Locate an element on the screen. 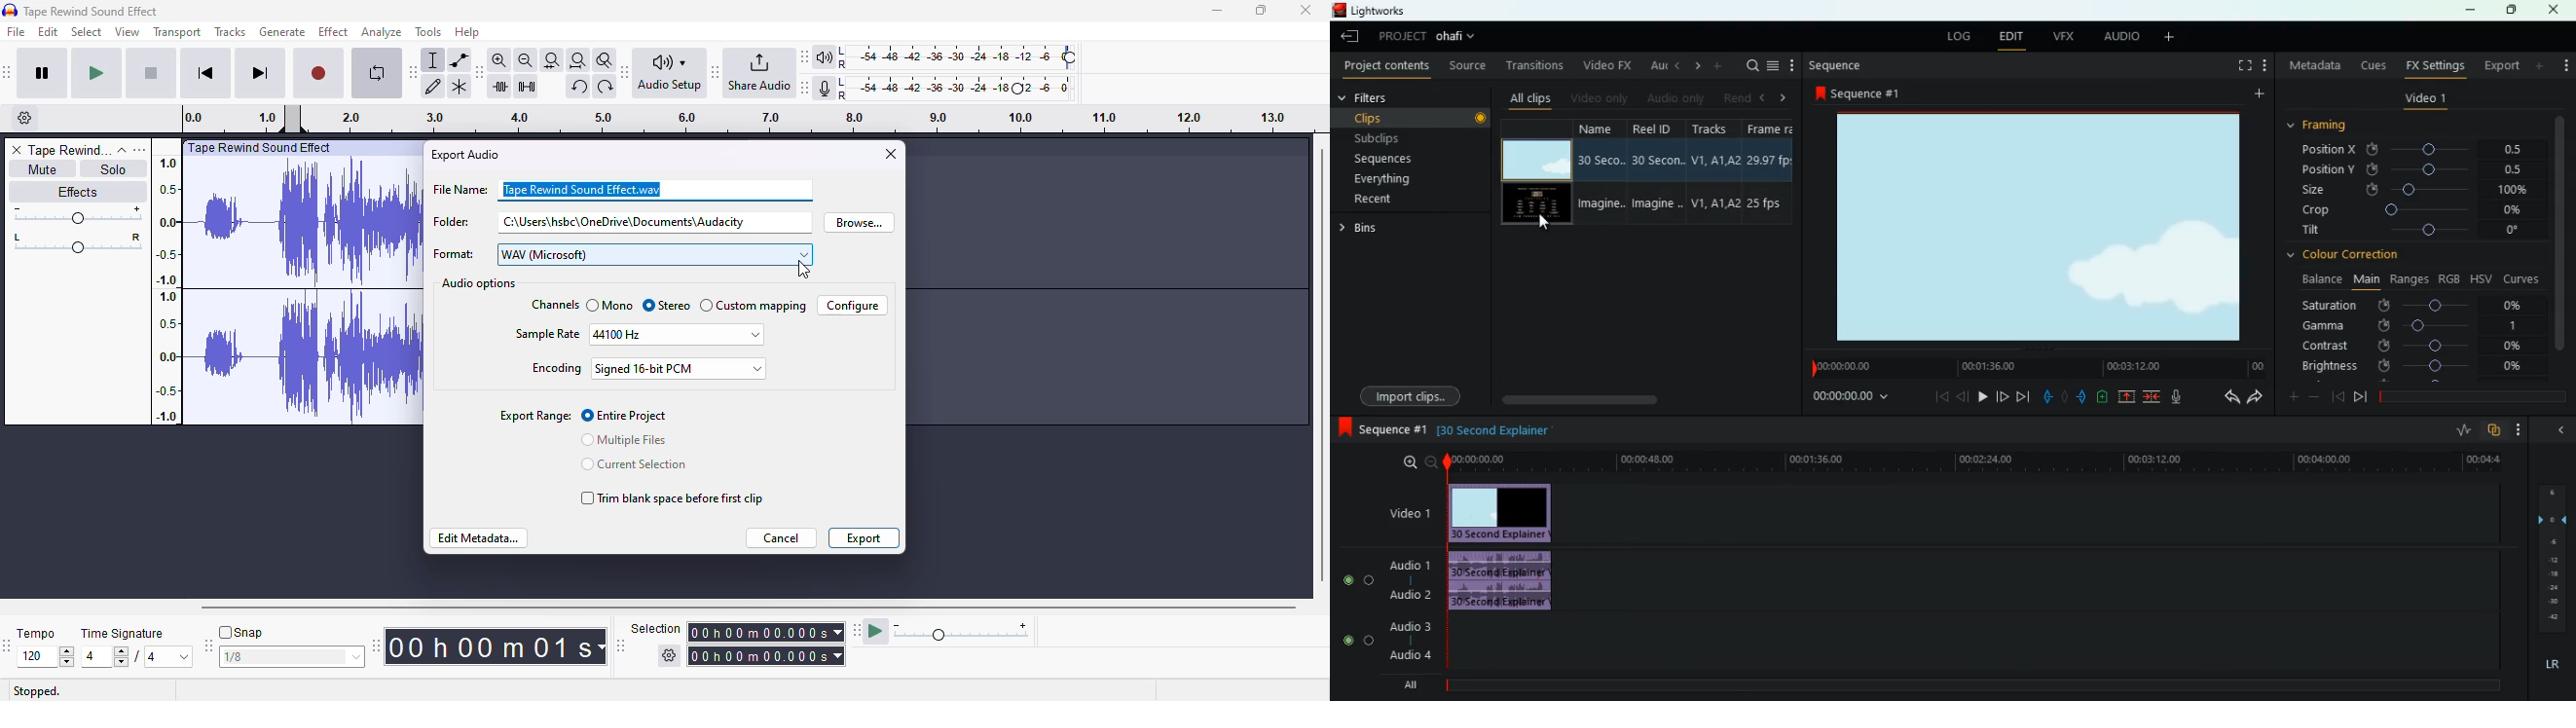 The width and height of the screenshot is (2576, 728). delete track is located at coordinates (15, 150).